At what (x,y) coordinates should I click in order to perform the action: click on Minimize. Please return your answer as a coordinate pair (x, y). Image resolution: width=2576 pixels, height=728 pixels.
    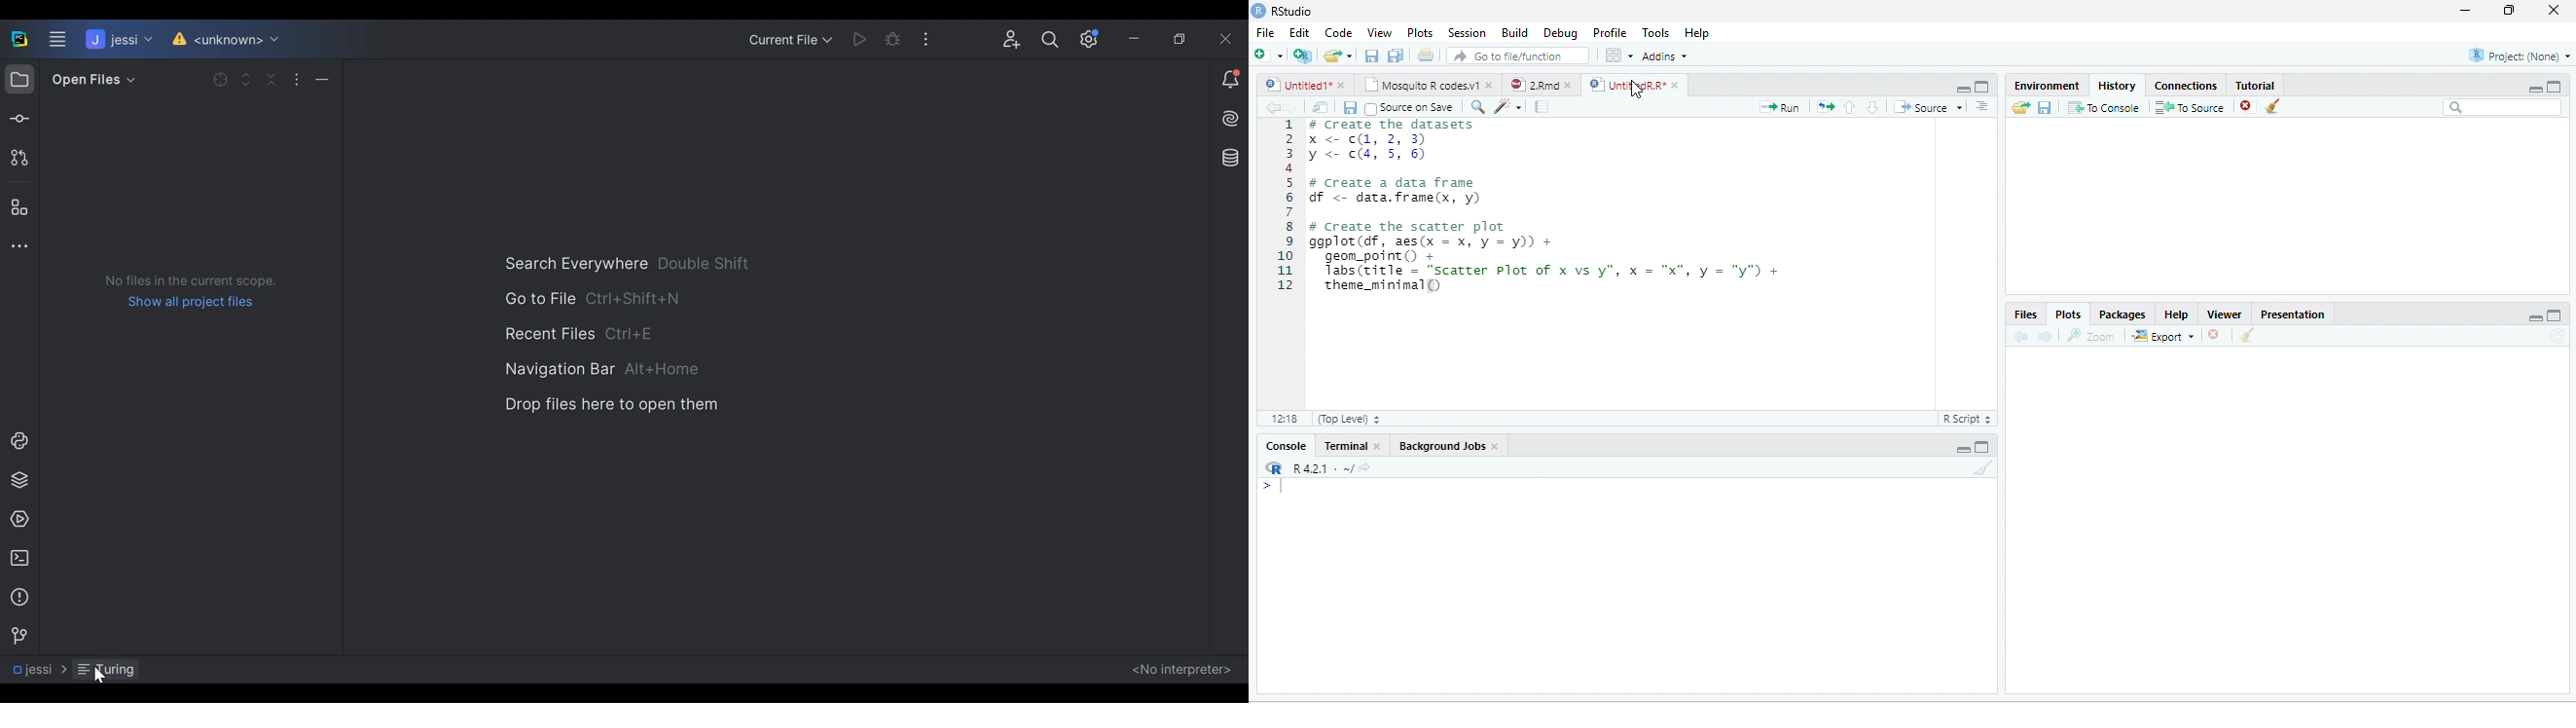
    Looking at the image, I should click on (2535, 317).